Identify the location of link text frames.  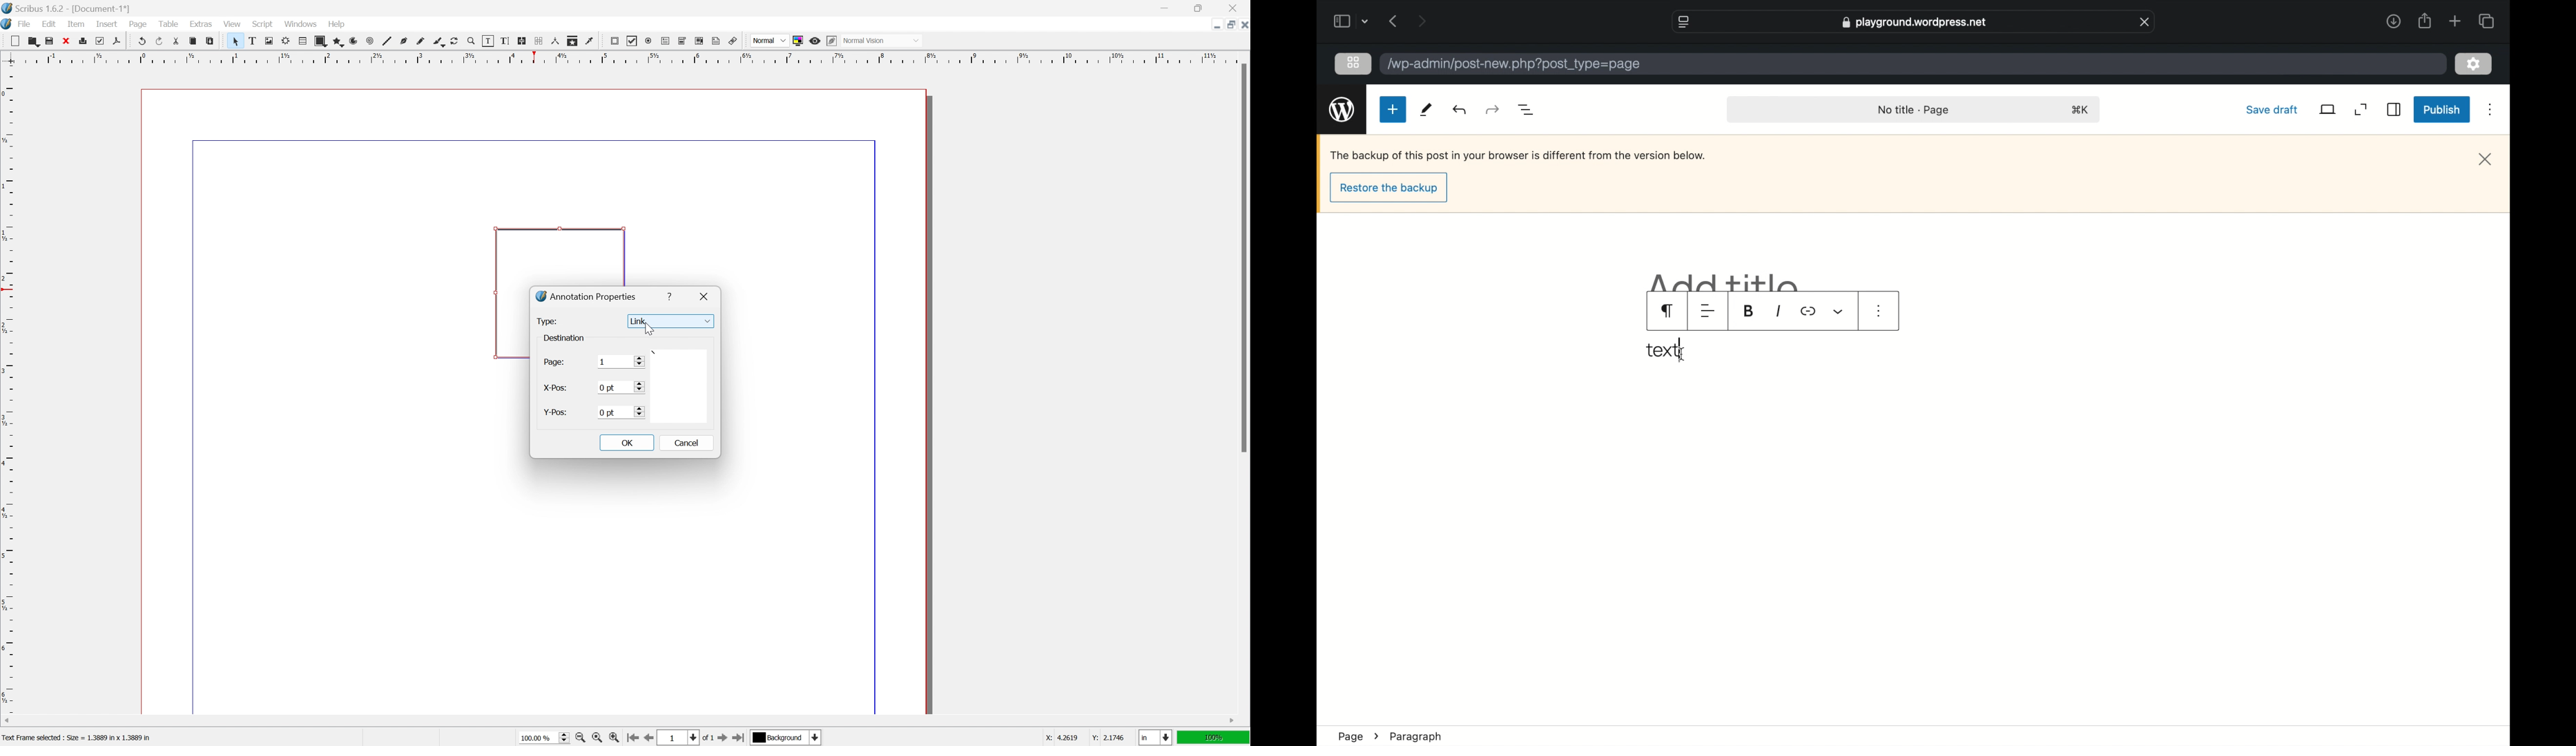
(522, 41).